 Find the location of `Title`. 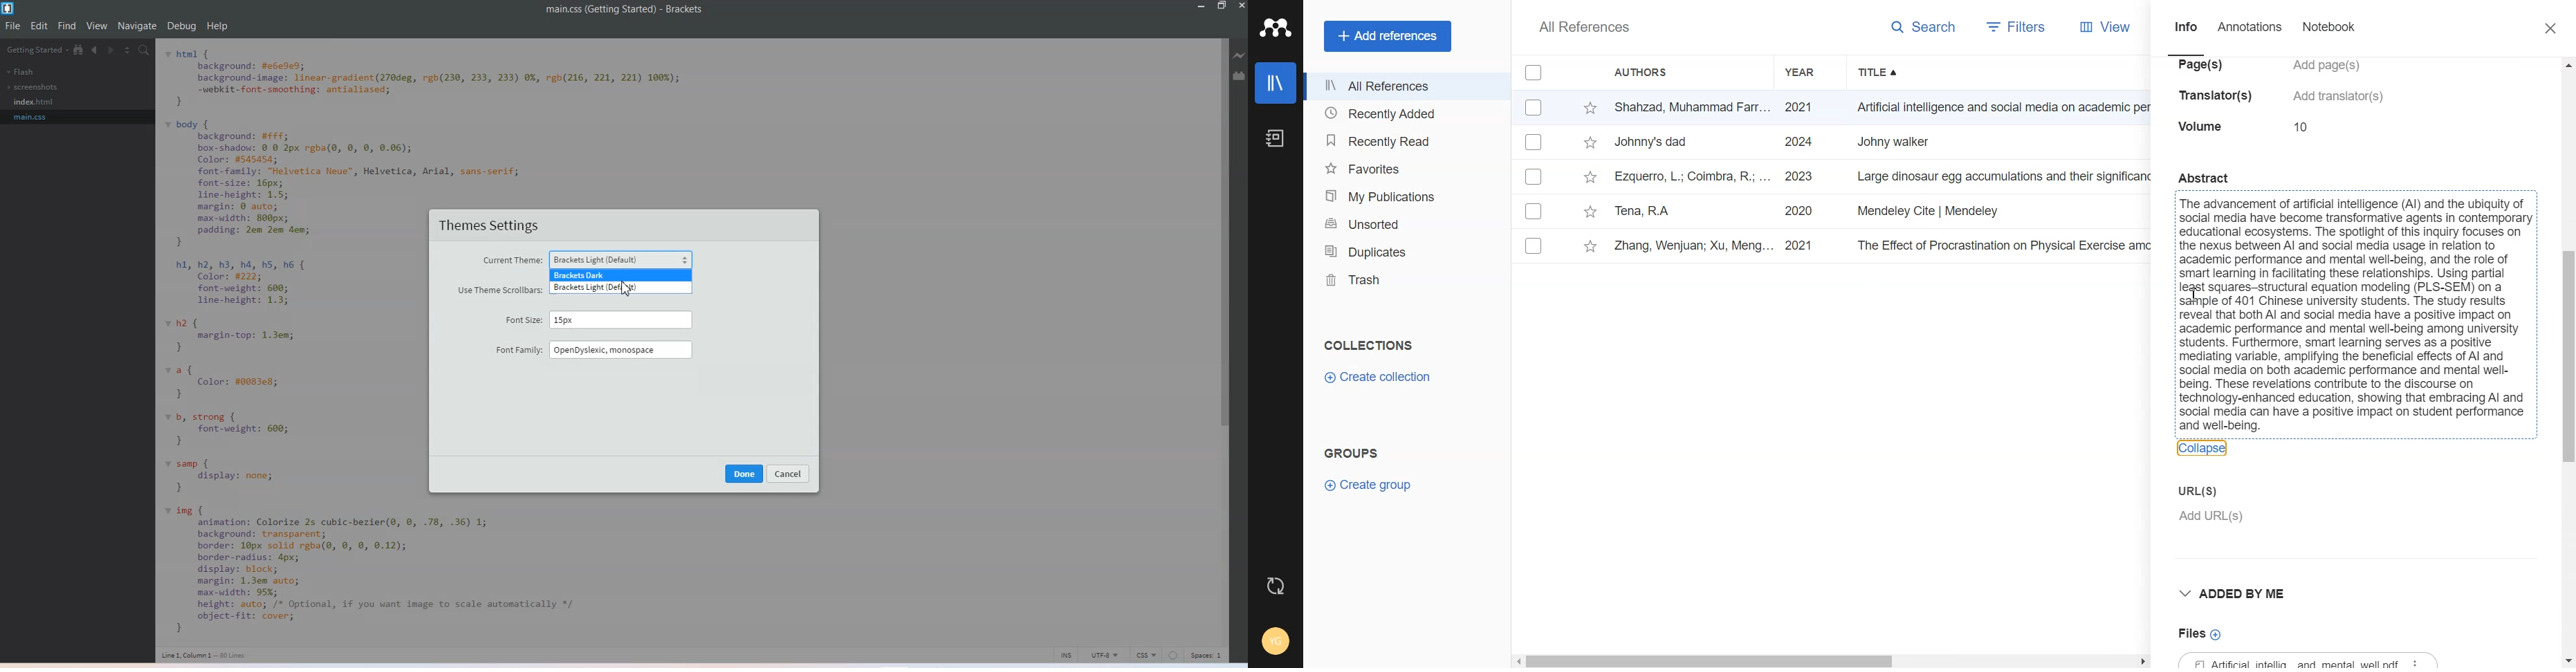

Title is located at coordinates (1886, 73).